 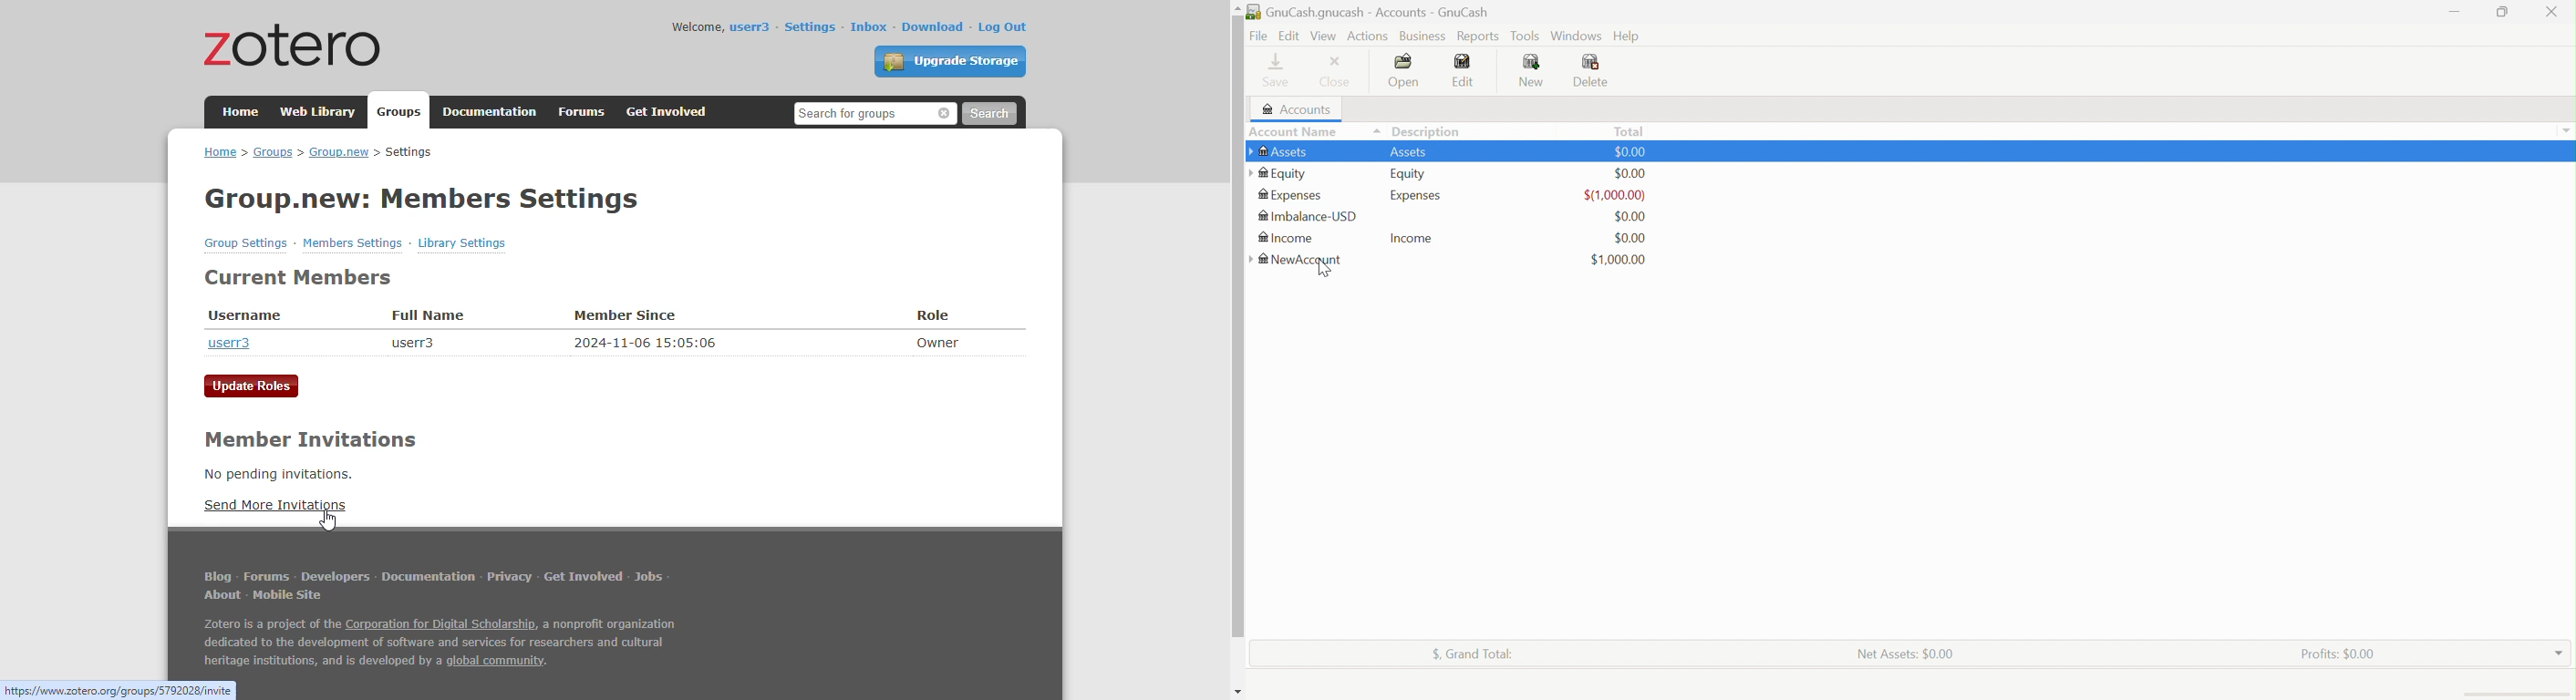 What do you see at coordinates (626, 316) in the screenshot?
I see `member since` at bounding box center [626, 316].